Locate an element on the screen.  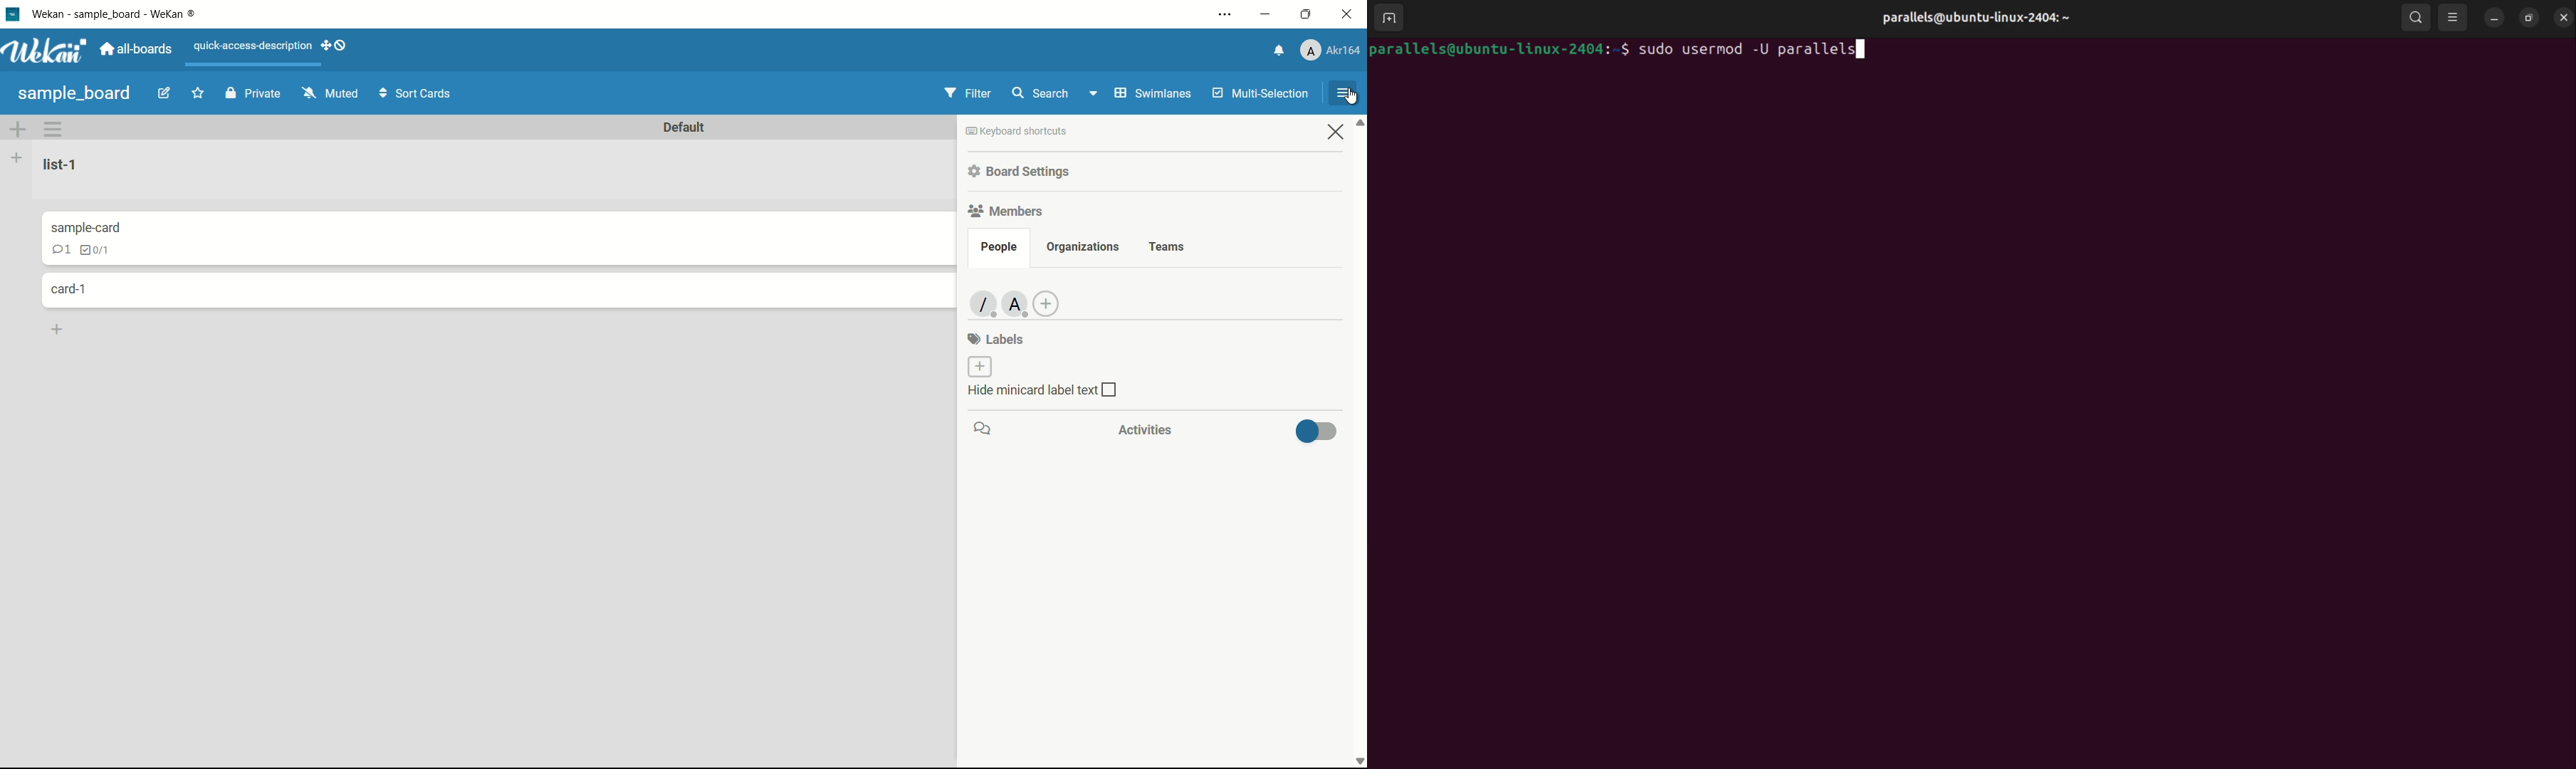
activities is located at coordinates (1147, 430).